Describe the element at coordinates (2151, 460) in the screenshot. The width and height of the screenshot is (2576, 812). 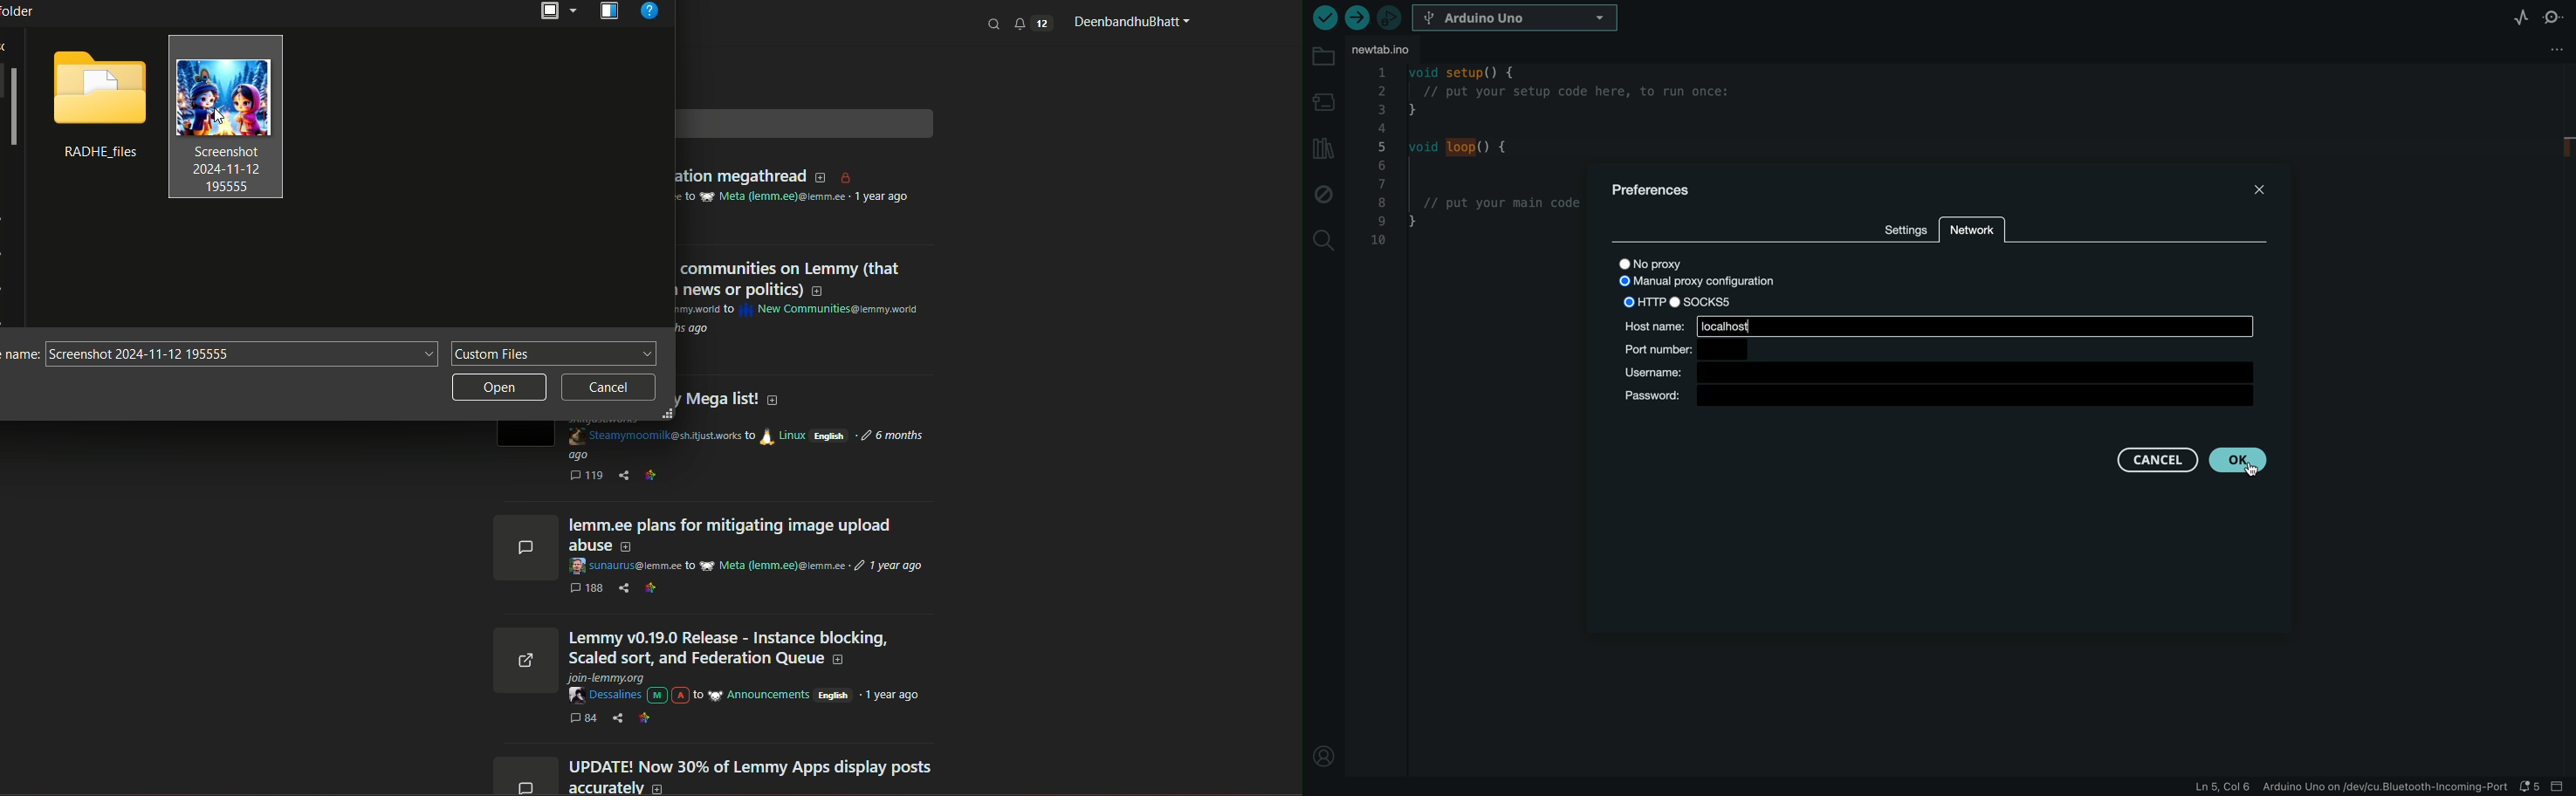
I see `cancel` at that location.